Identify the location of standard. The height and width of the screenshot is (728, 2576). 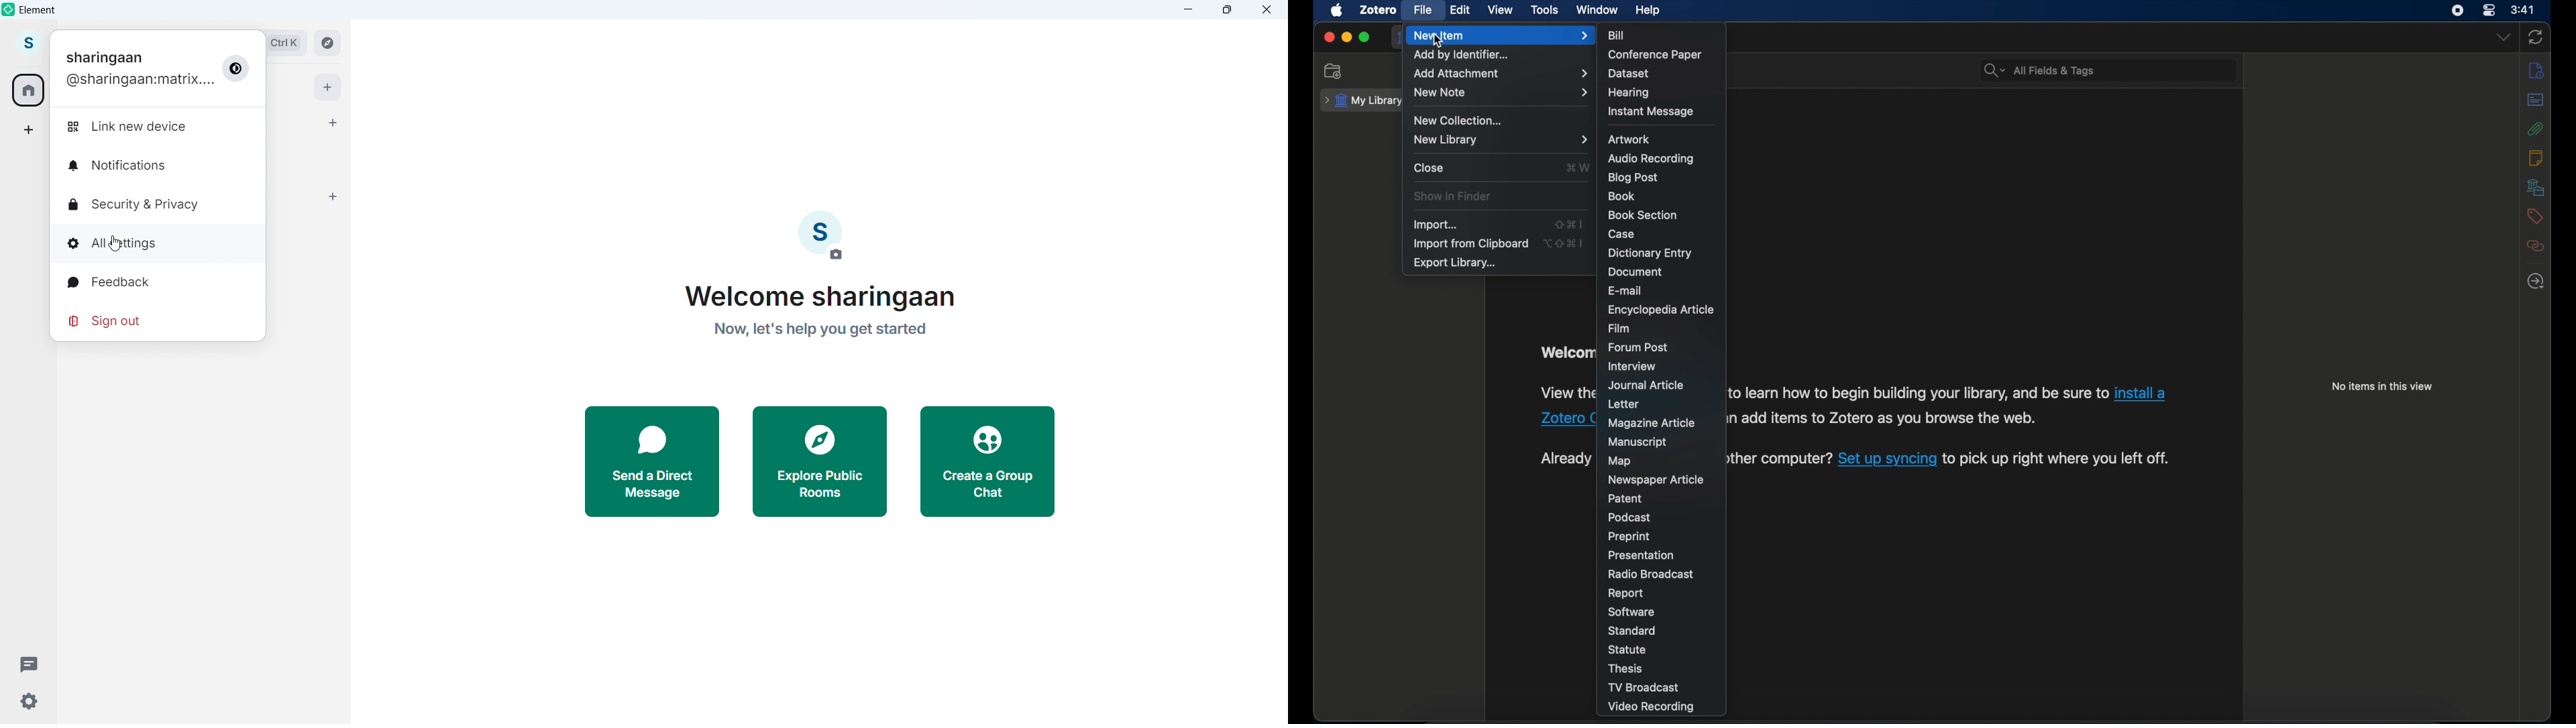
(1633, 631).